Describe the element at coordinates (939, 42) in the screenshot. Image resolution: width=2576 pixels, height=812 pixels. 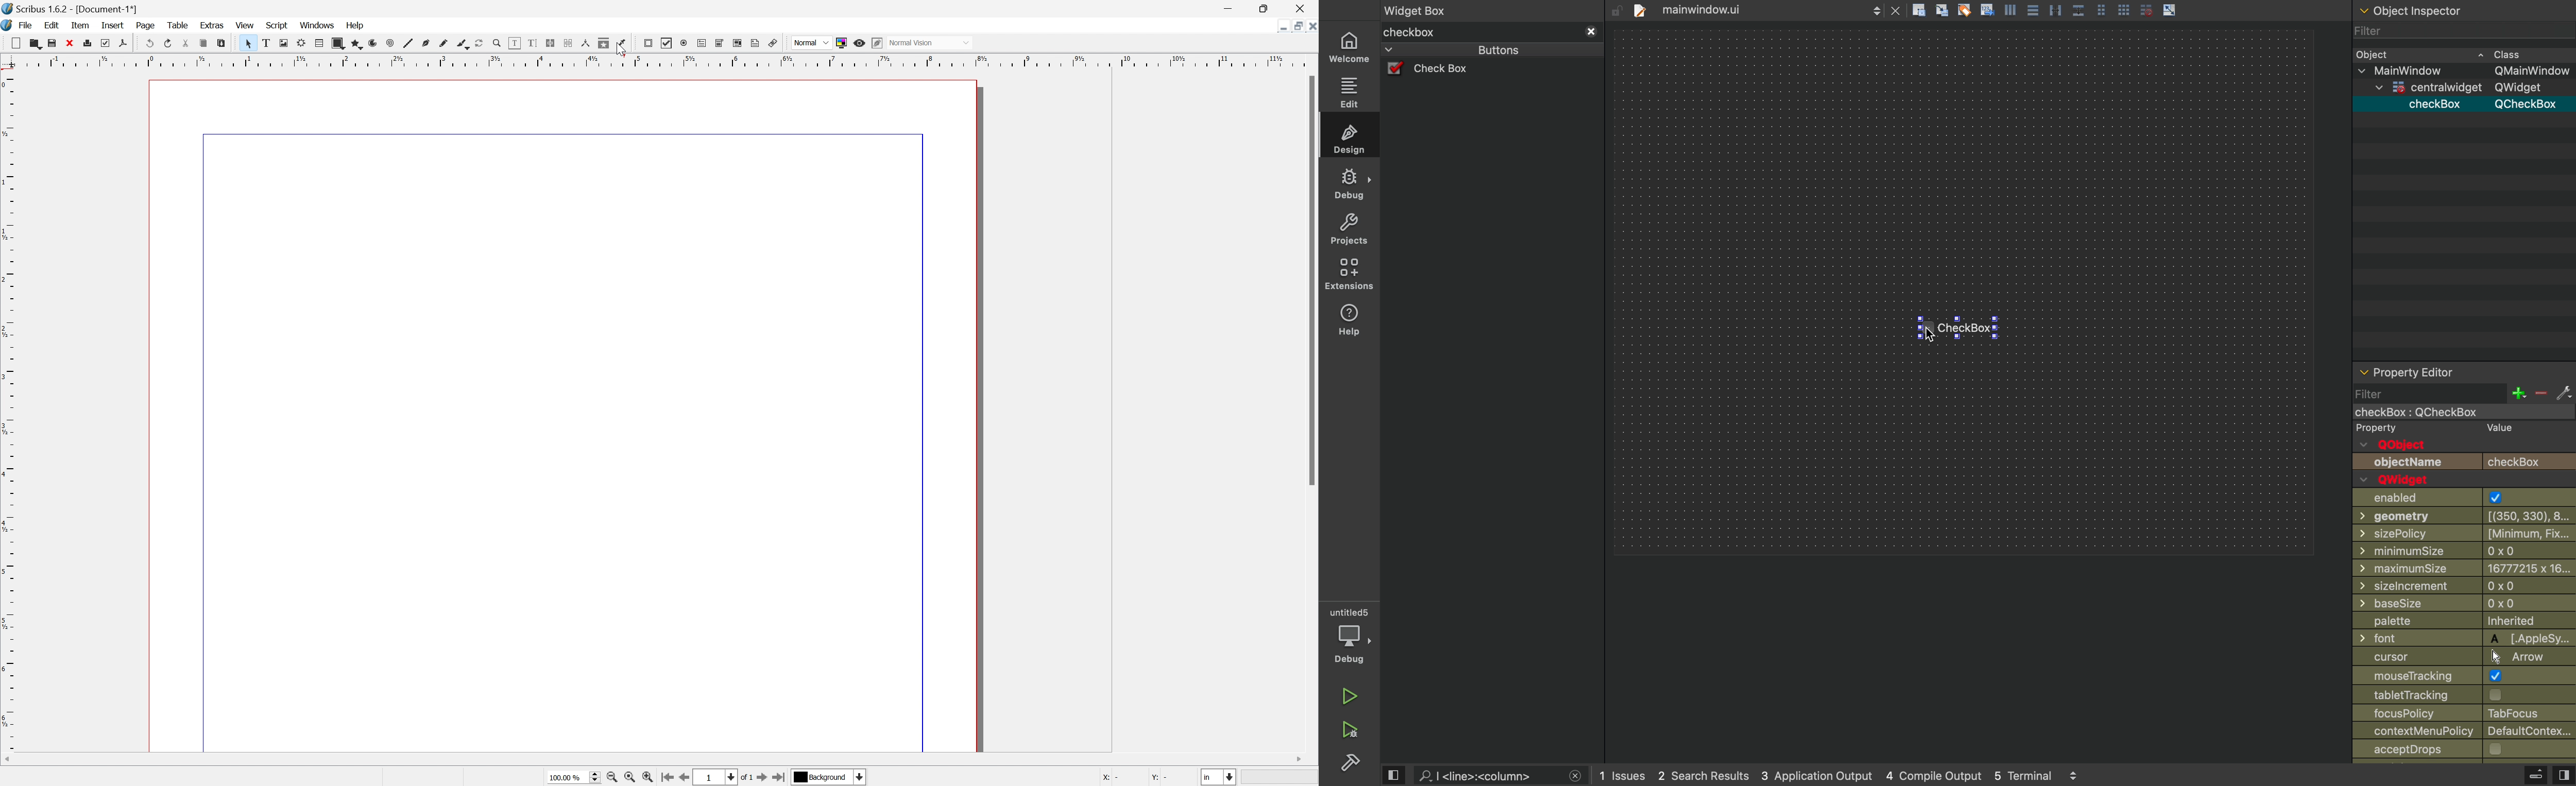
I see `Normal vision` at that location.